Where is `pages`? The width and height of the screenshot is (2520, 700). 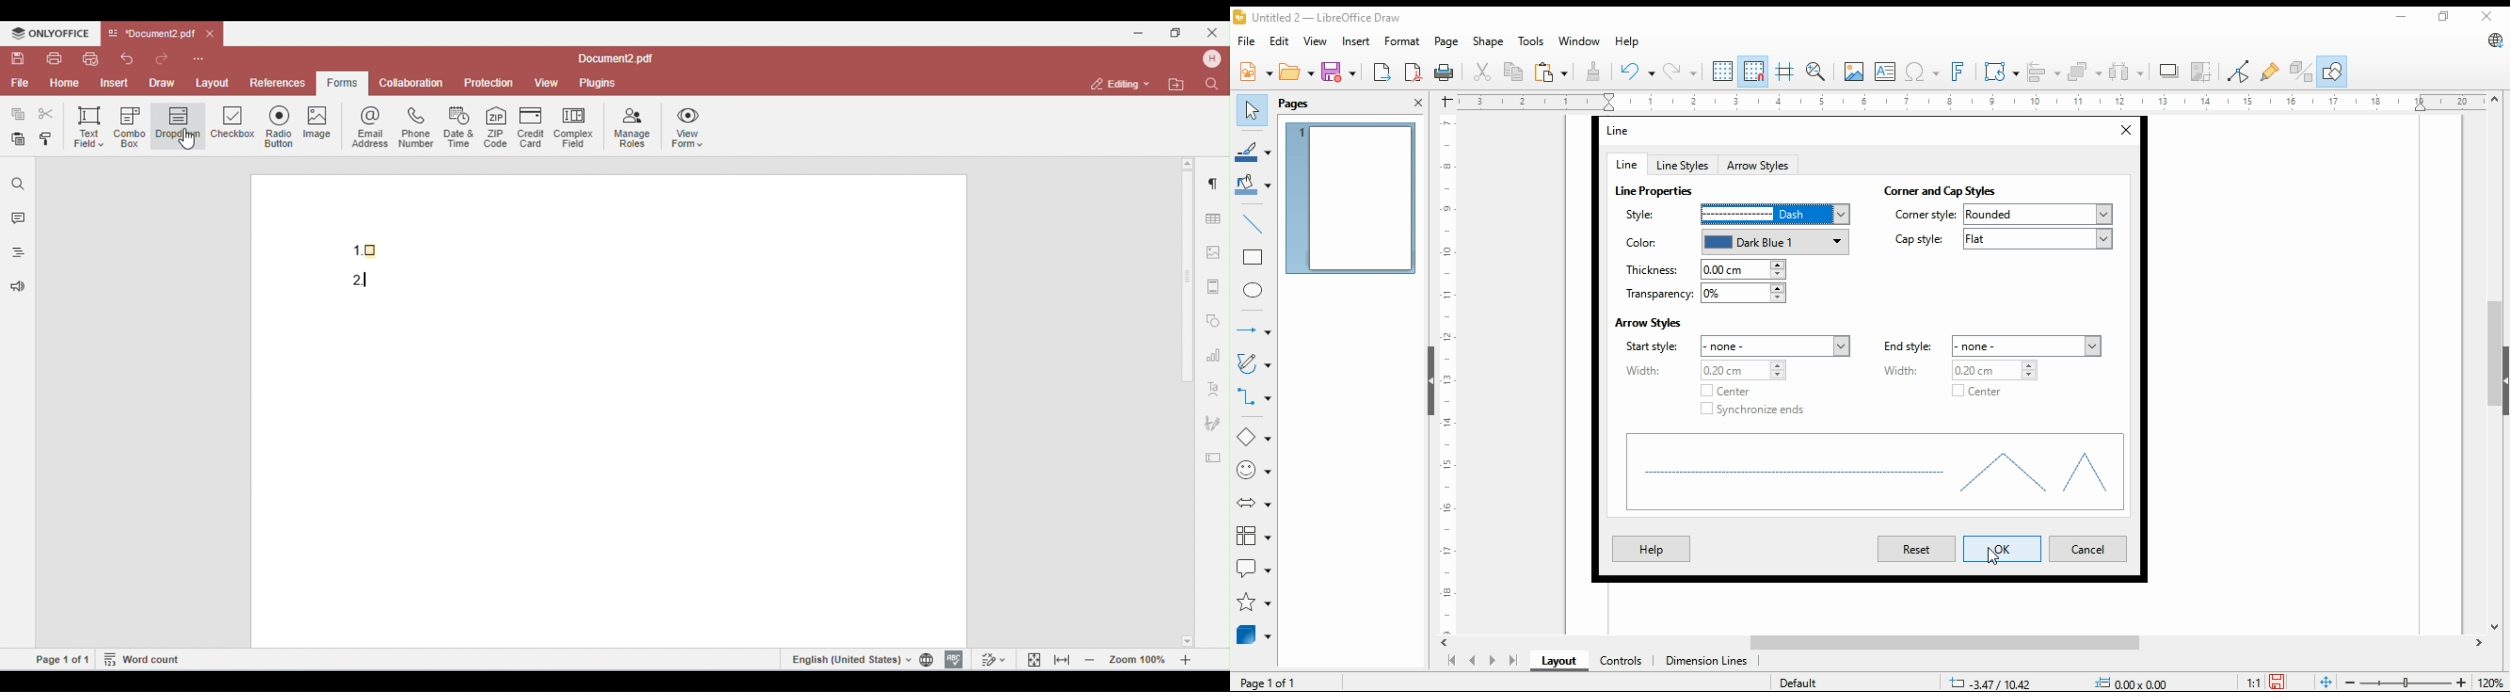 pages is located at coordinates (1300, 102).